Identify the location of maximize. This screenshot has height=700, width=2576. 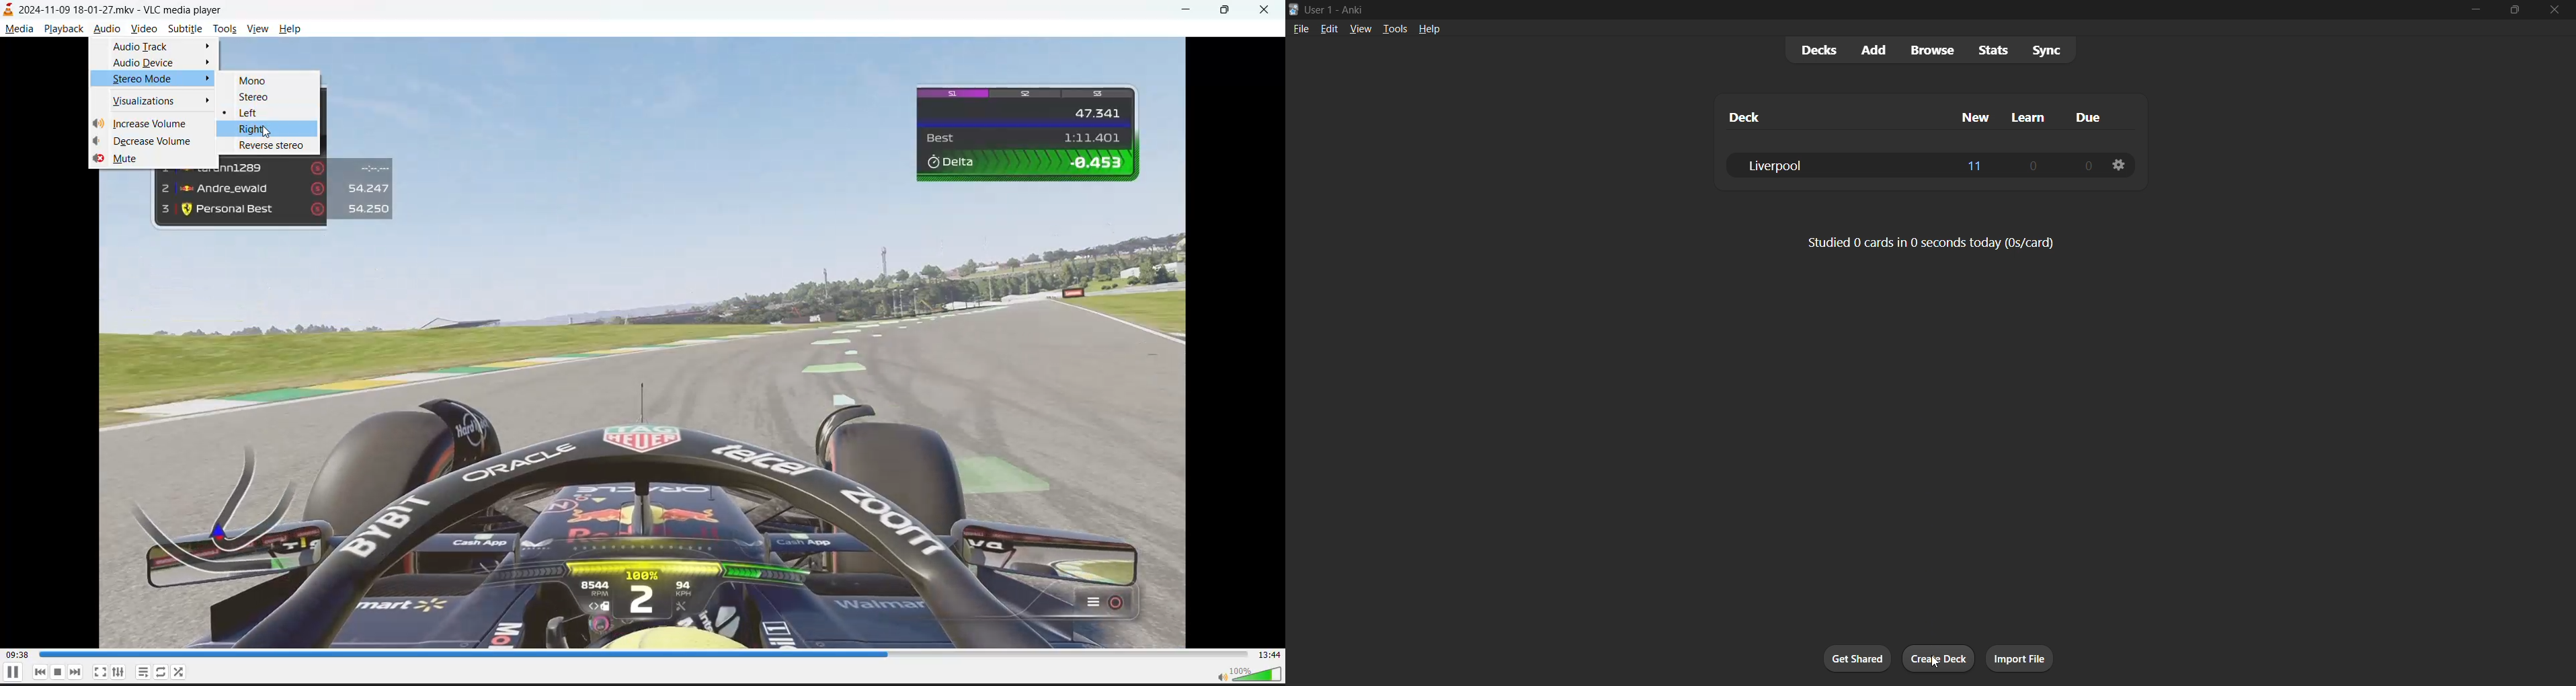
(1229, 11).